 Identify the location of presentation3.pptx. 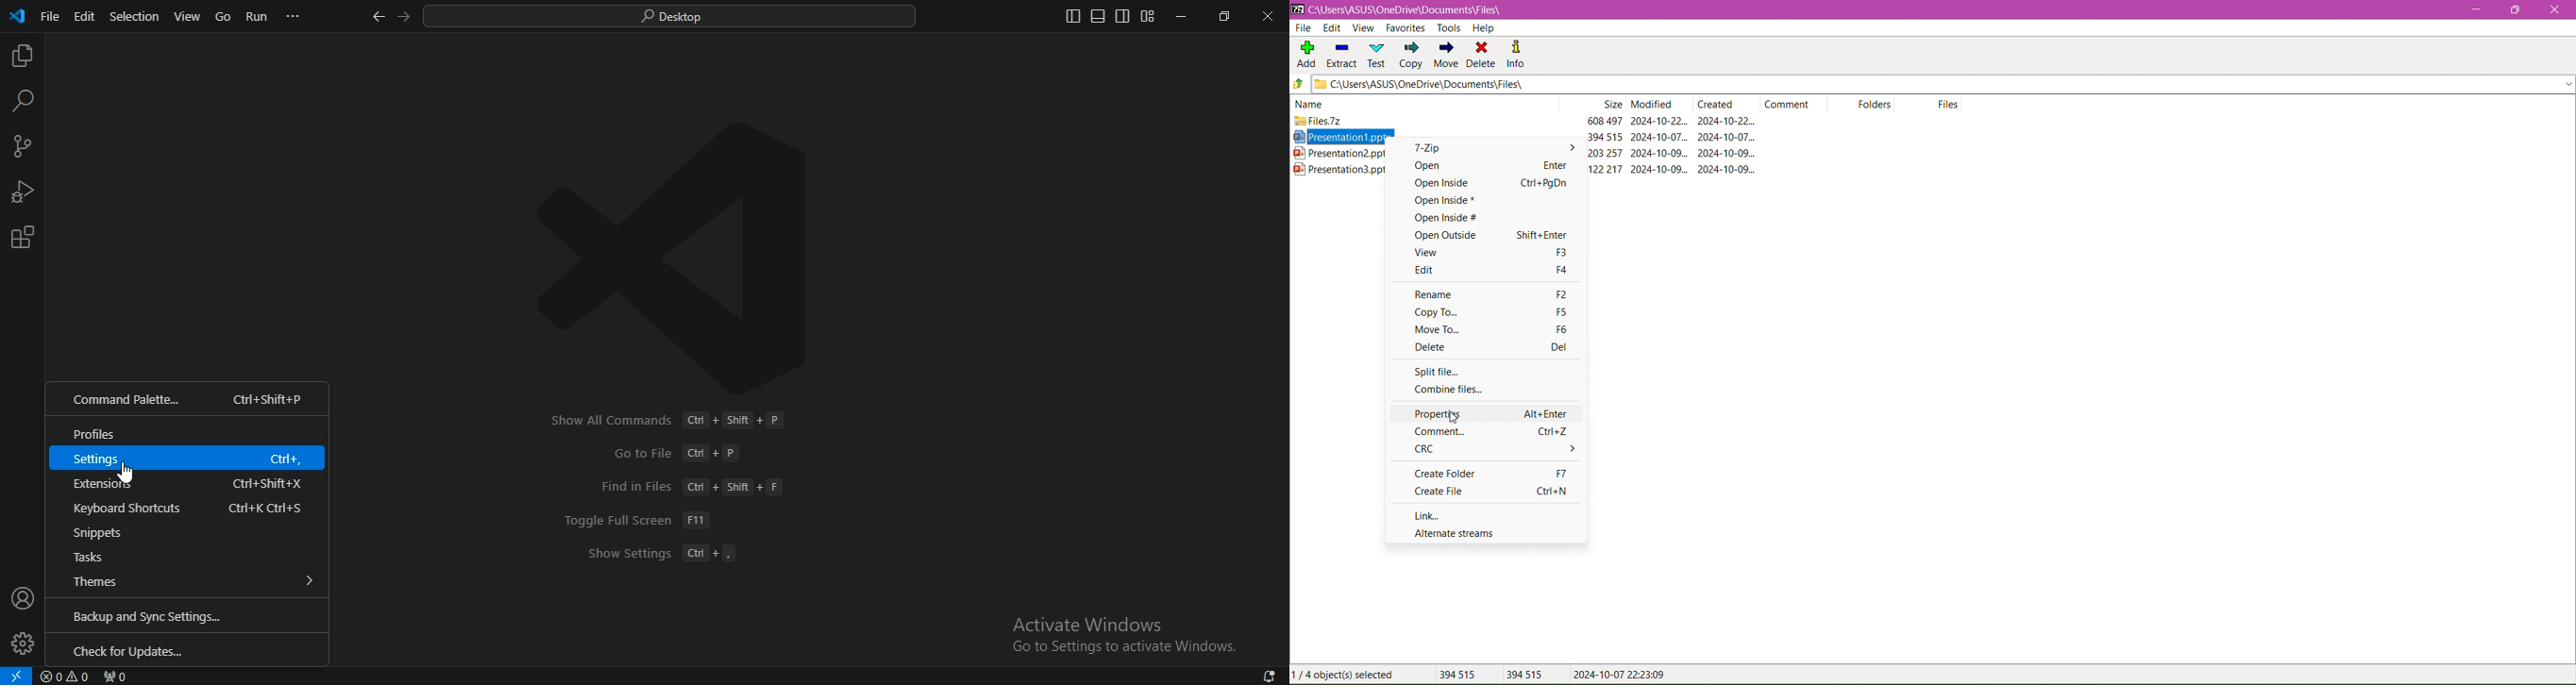
(1338, 170).